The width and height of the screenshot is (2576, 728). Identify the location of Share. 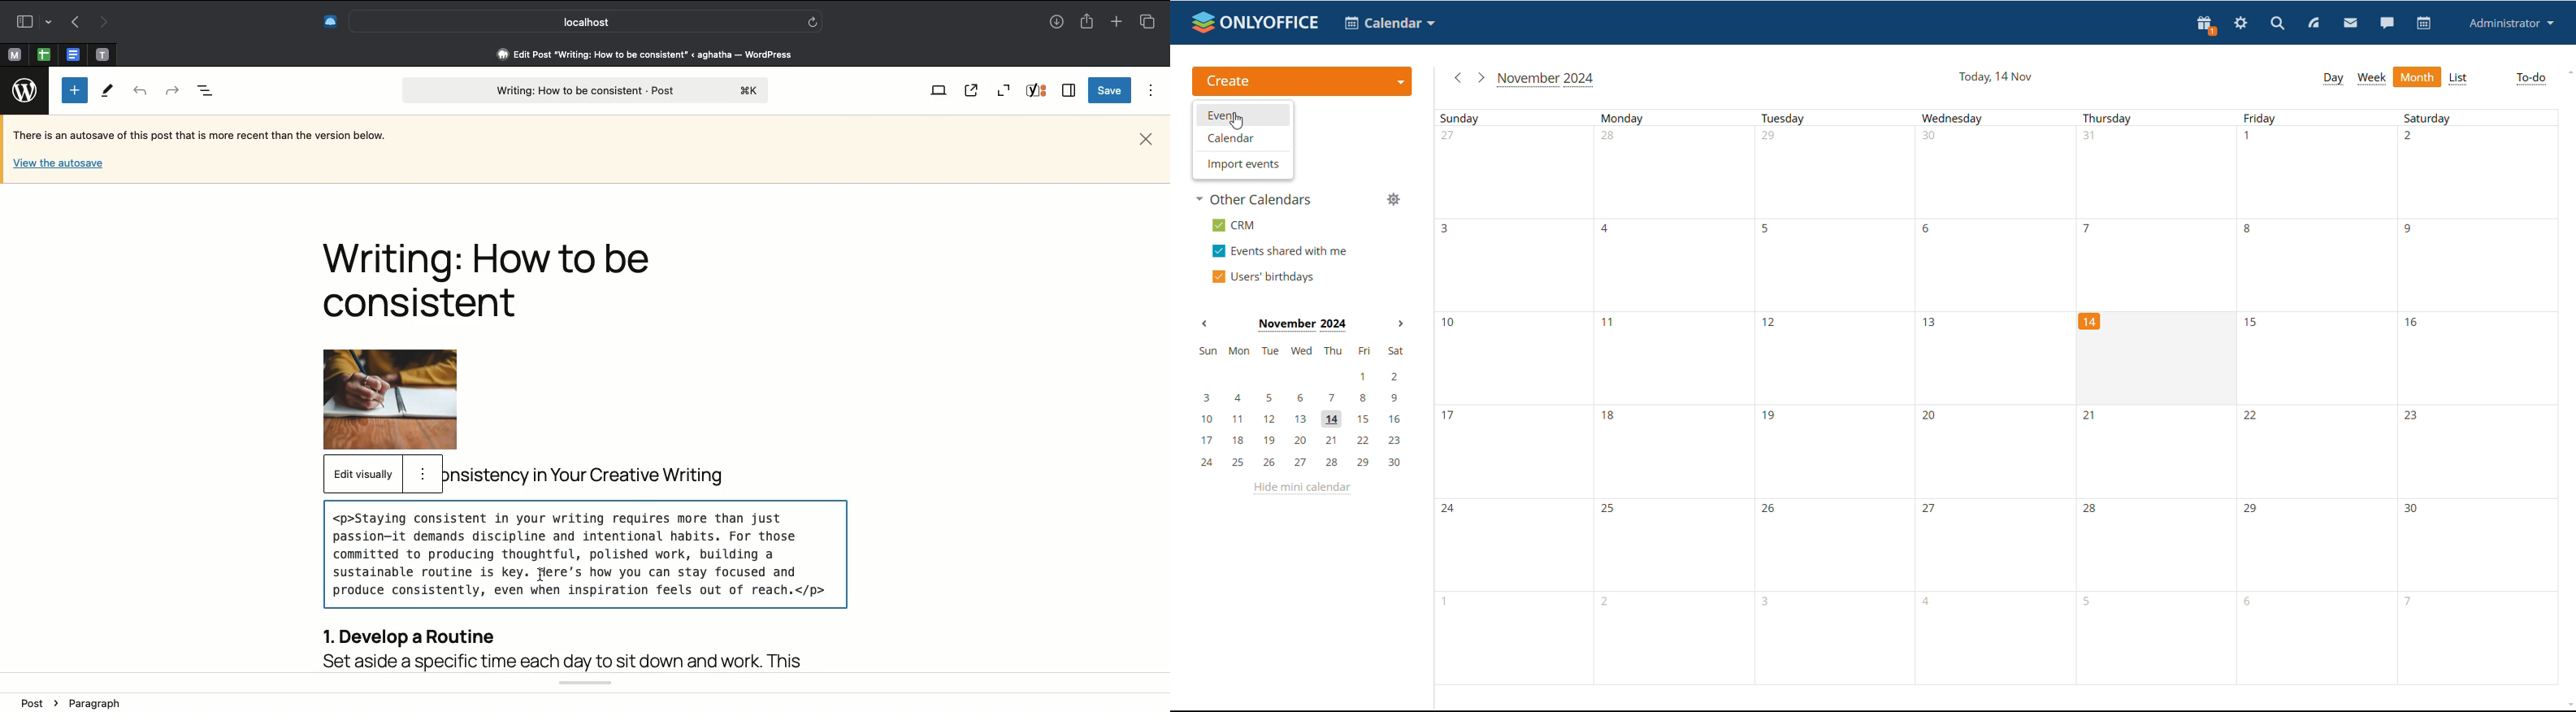
(1089, 22).